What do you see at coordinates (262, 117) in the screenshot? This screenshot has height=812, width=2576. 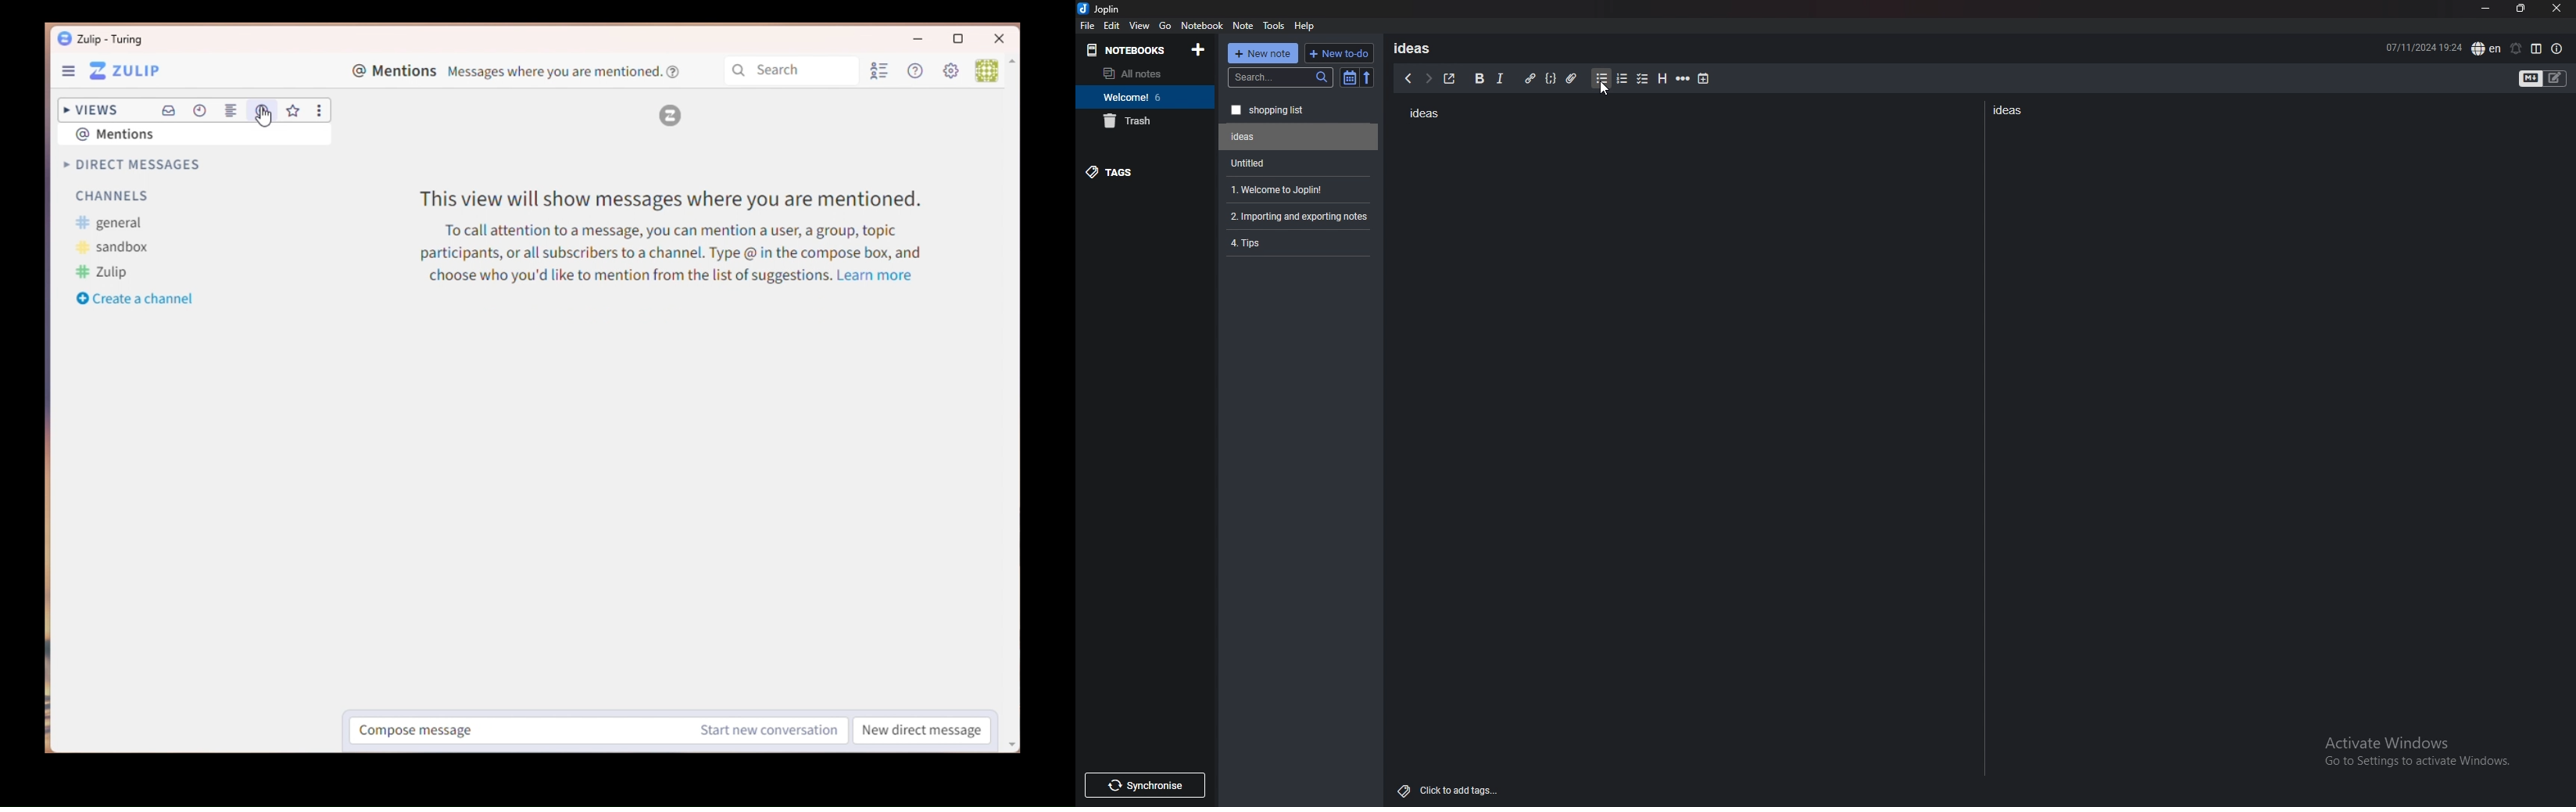 I see `cursor` at bounding box center [262, 117].